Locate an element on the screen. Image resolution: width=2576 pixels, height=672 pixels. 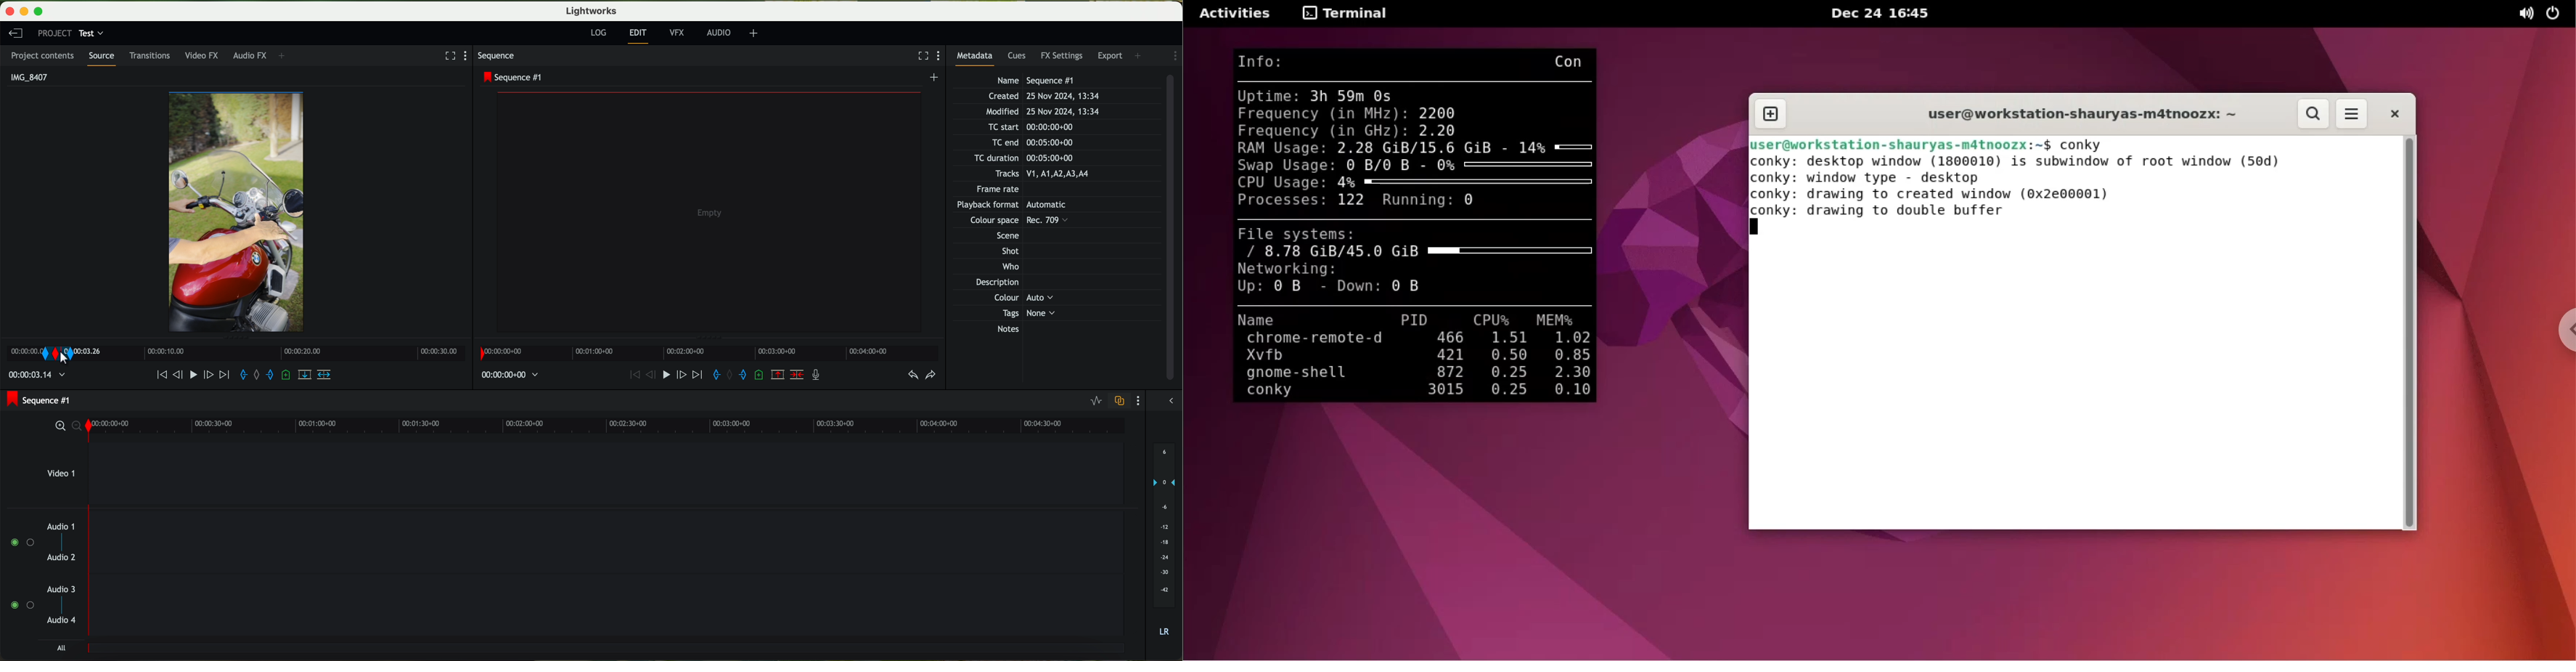
undo is located at coordinates (912, 375).